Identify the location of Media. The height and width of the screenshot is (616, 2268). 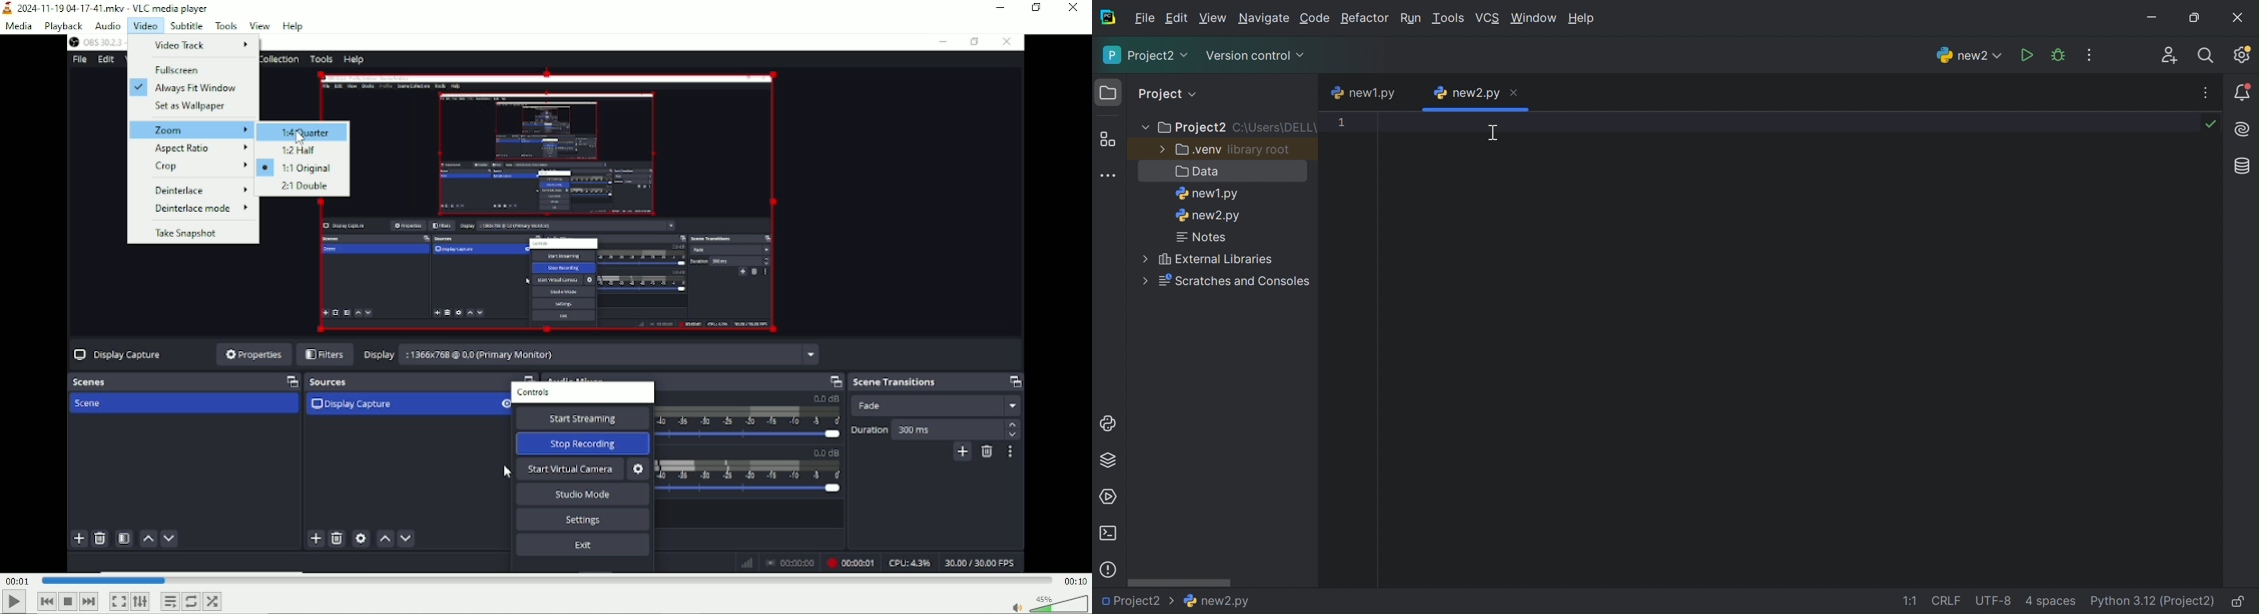
(18, 28).